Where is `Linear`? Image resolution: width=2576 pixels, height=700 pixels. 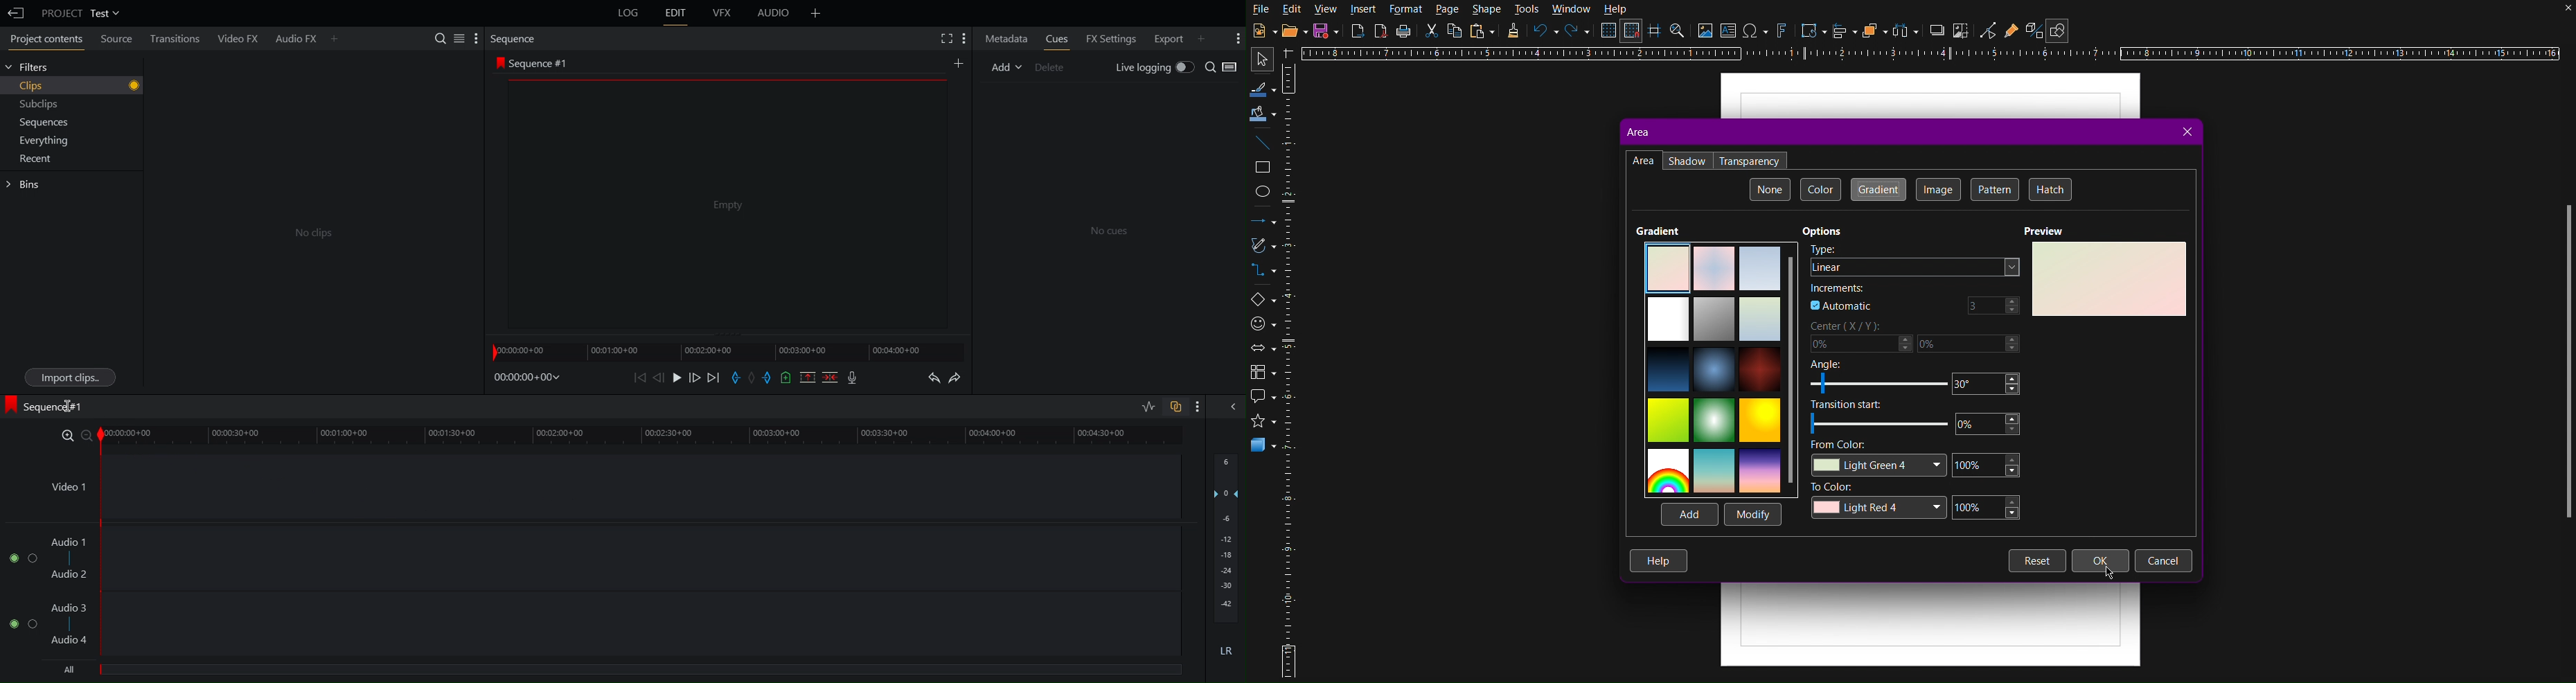 Linear is located at coordinates (1917, 267).